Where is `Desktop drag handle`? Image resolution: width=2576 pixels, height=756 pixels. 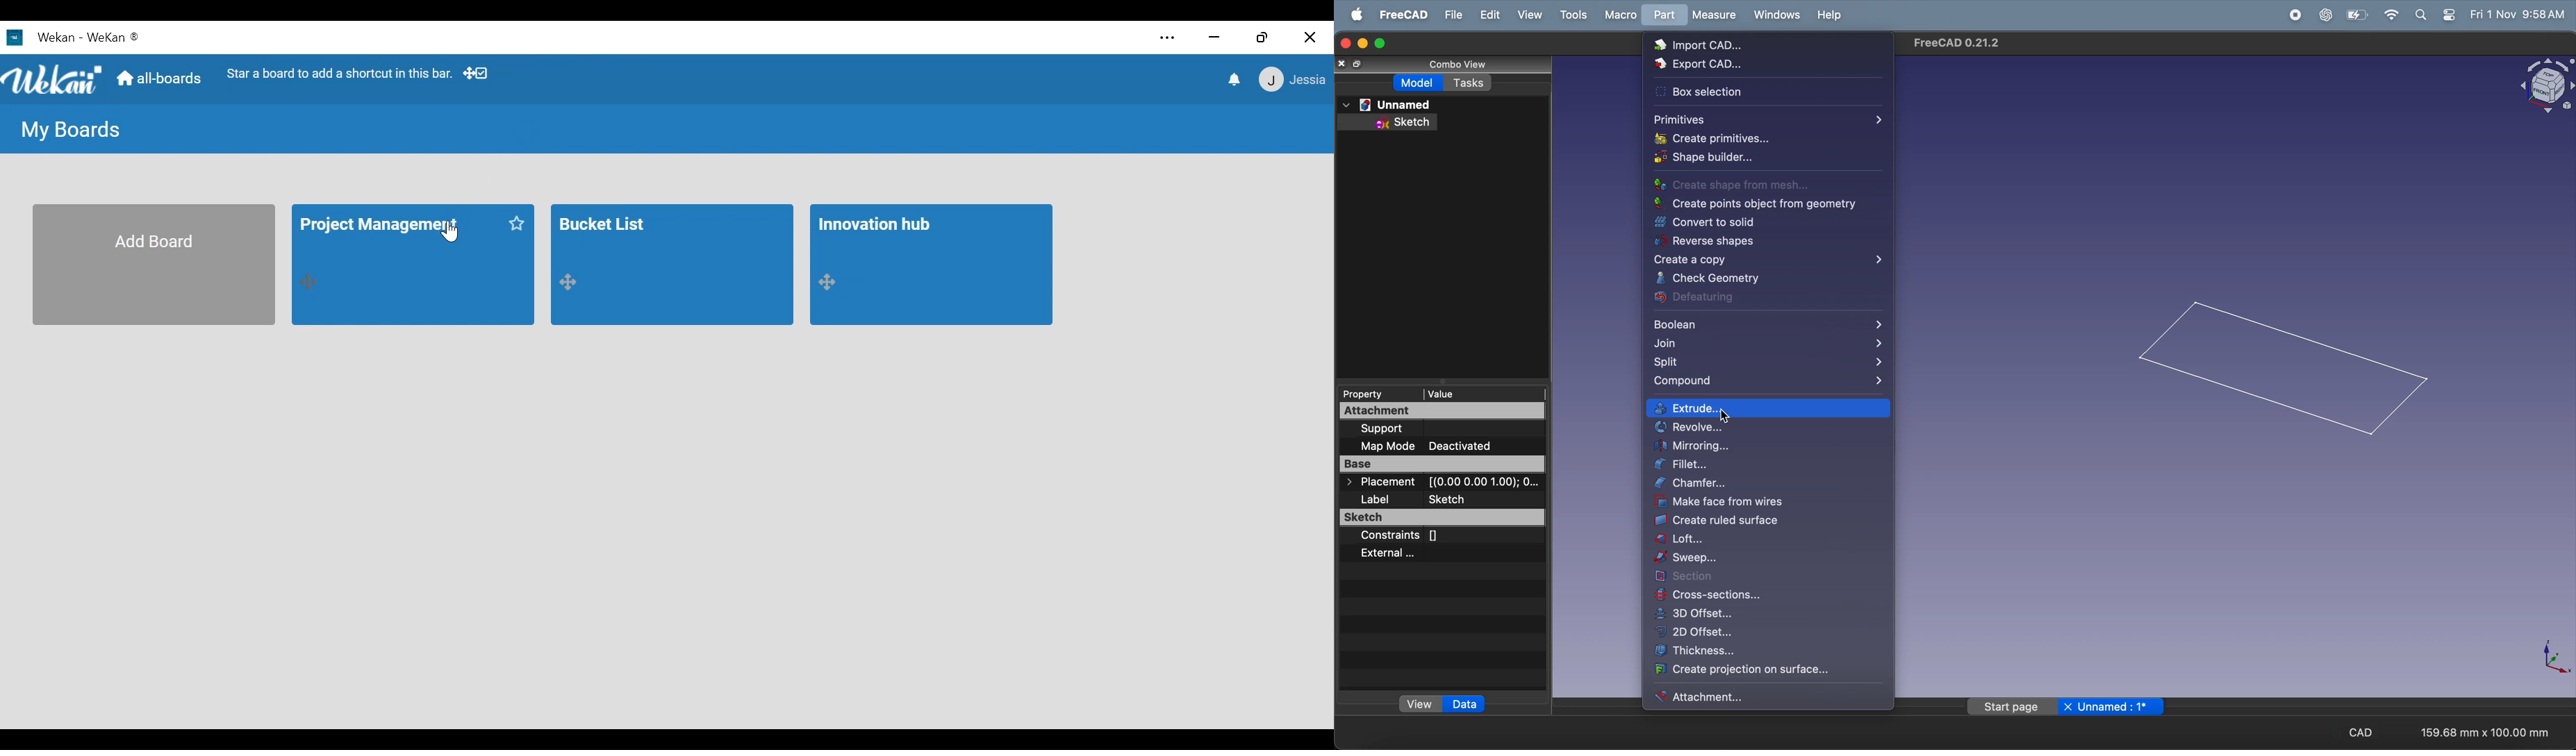 Desktop drag handle is located at coordinates (312, 283).